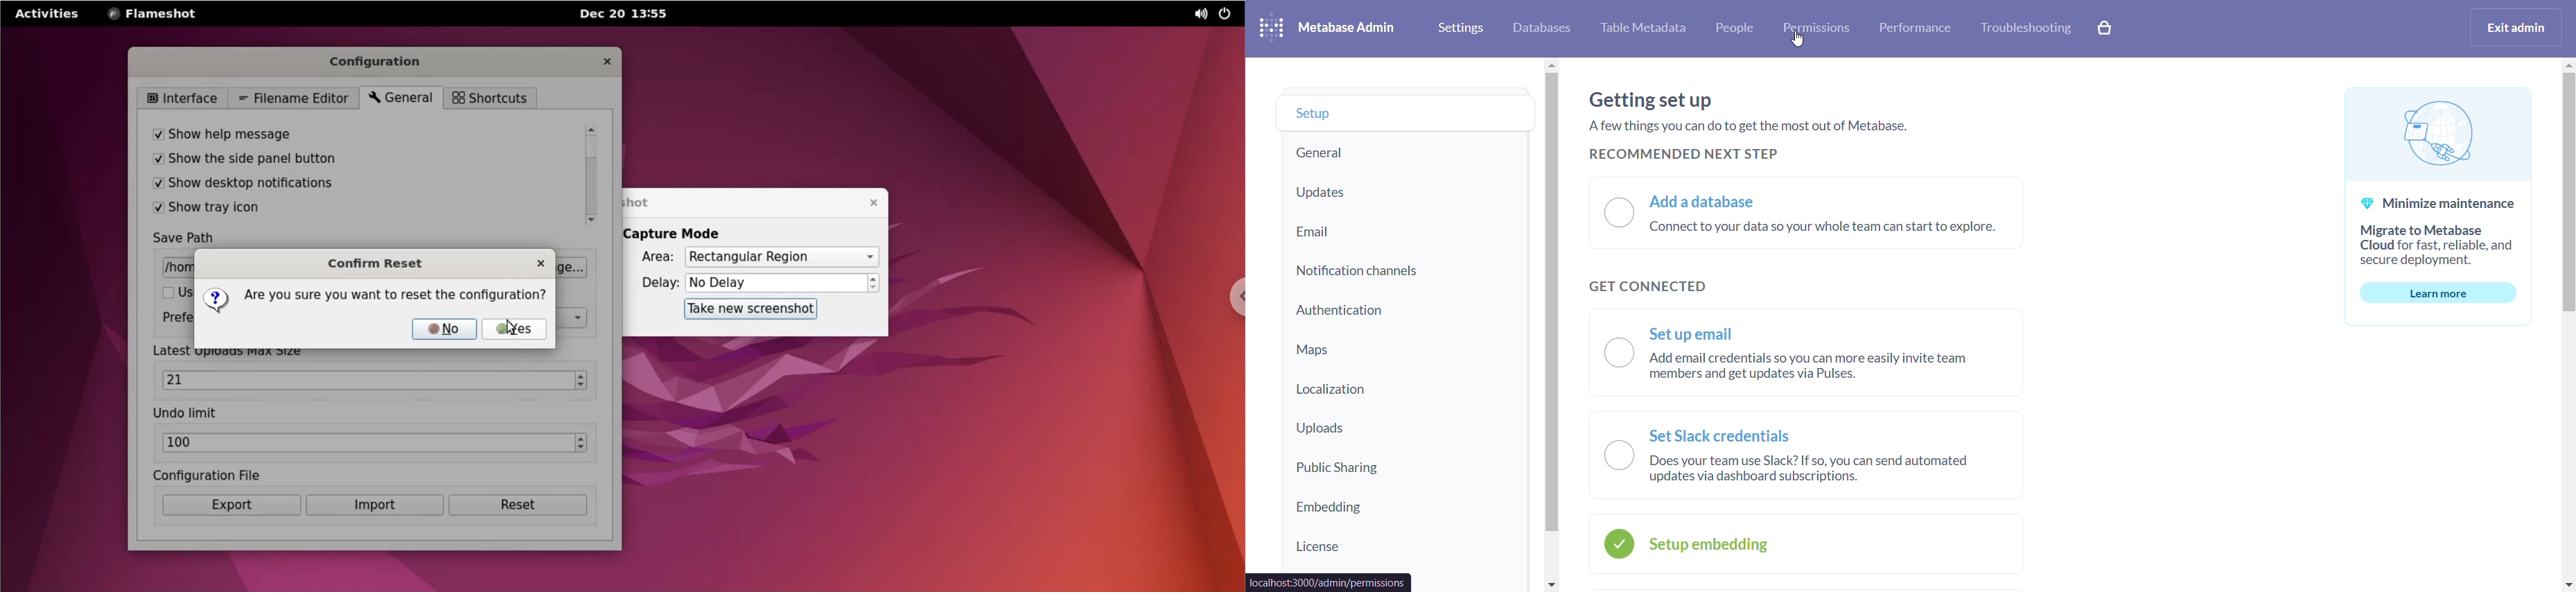 The width and height of the screenshot is (2576, 616). Describe the element at coordinates (1808, 455) in the screenshot. I see `set slack credentials` at that location.